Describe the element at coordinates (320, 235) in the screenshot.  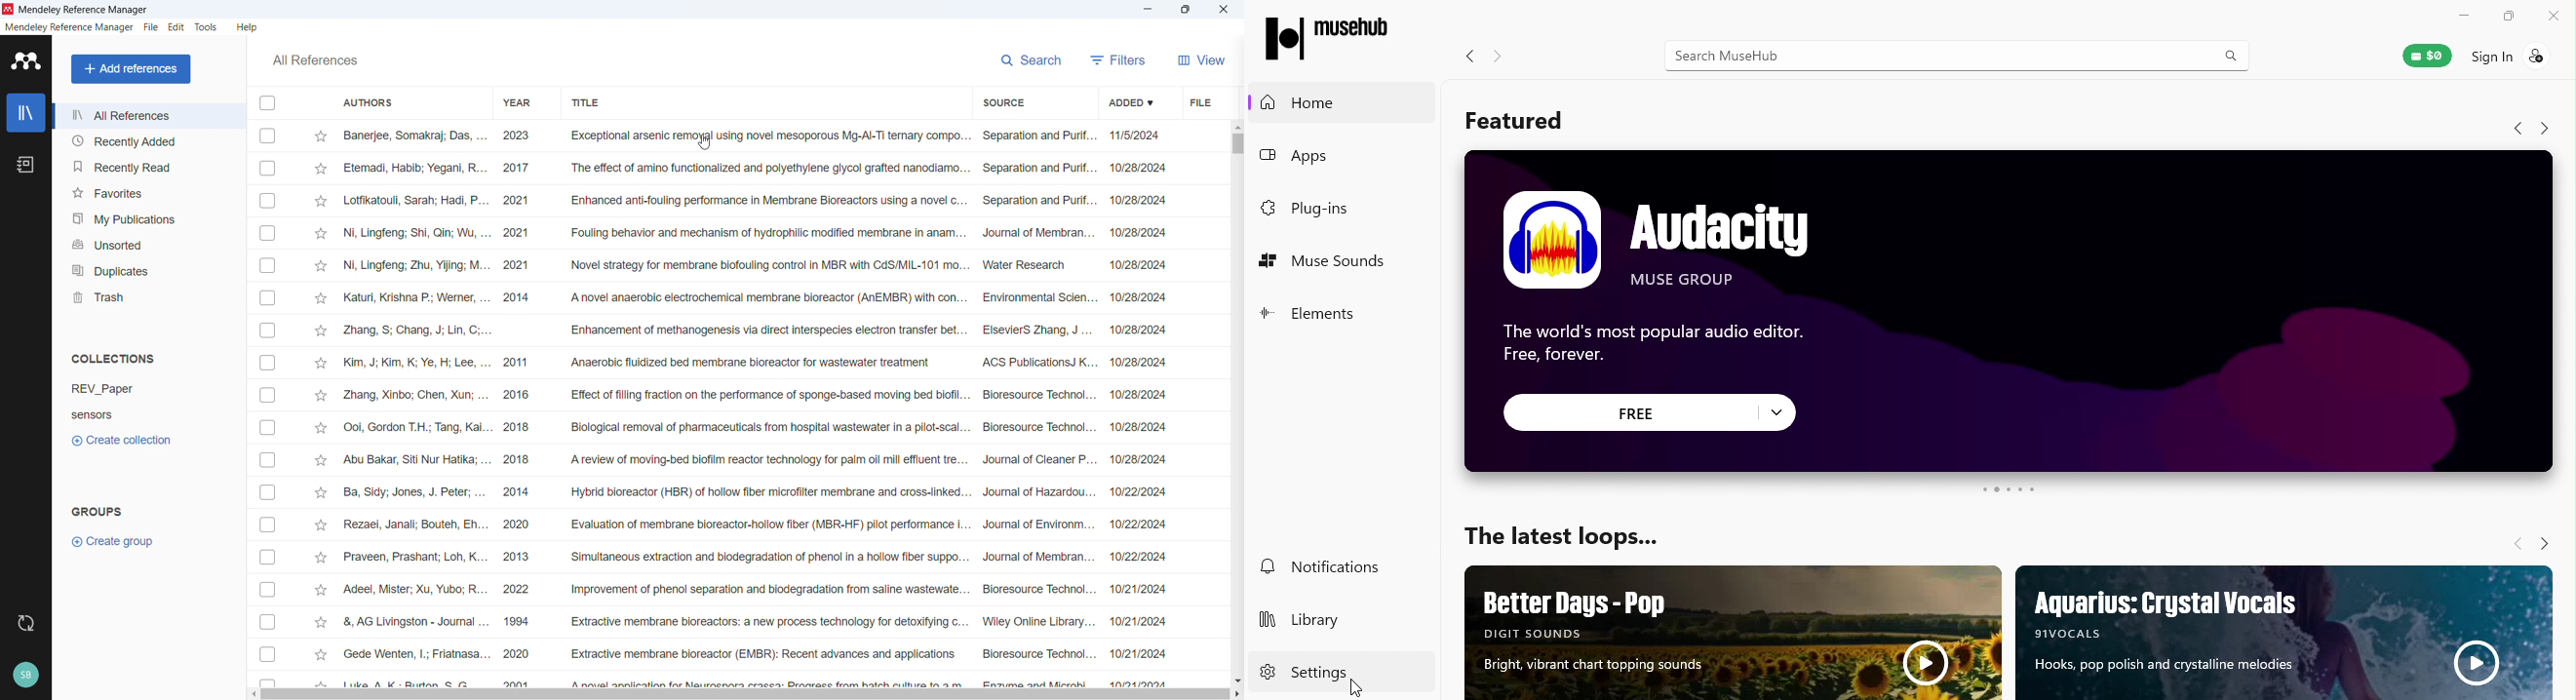
I see `click to starmark individual entries` at that location.